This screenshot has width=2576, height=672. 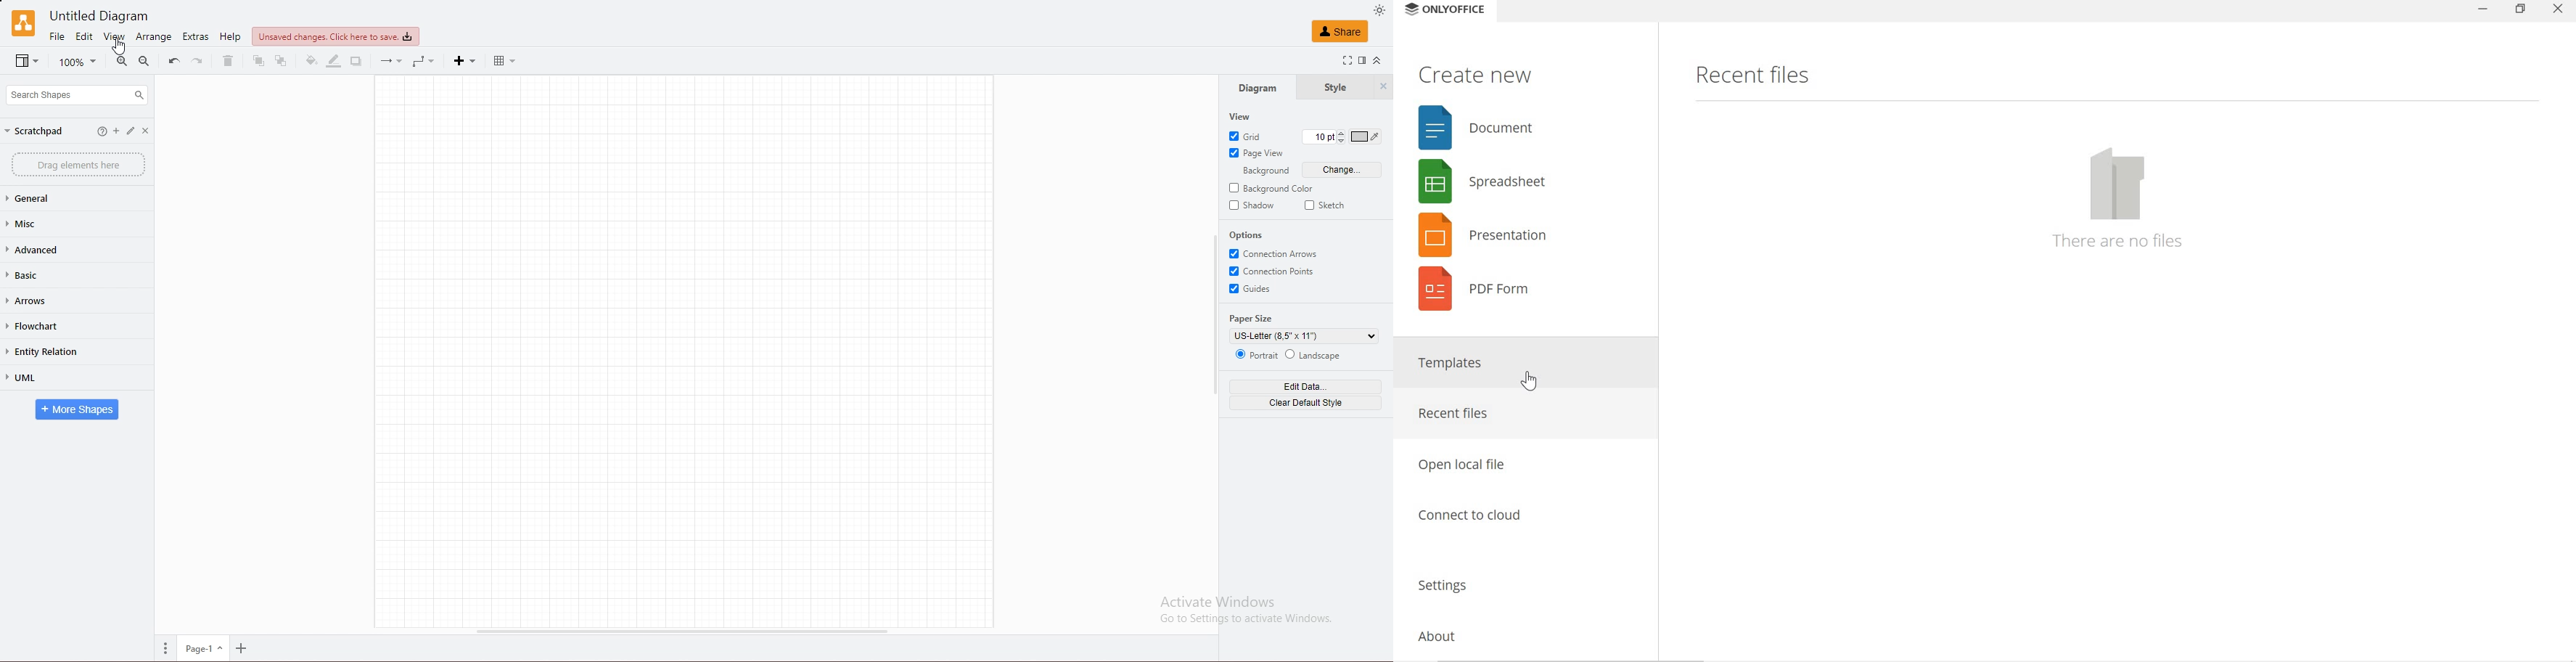 I want to click on connect to cloud, so click(x=1520, y=520).